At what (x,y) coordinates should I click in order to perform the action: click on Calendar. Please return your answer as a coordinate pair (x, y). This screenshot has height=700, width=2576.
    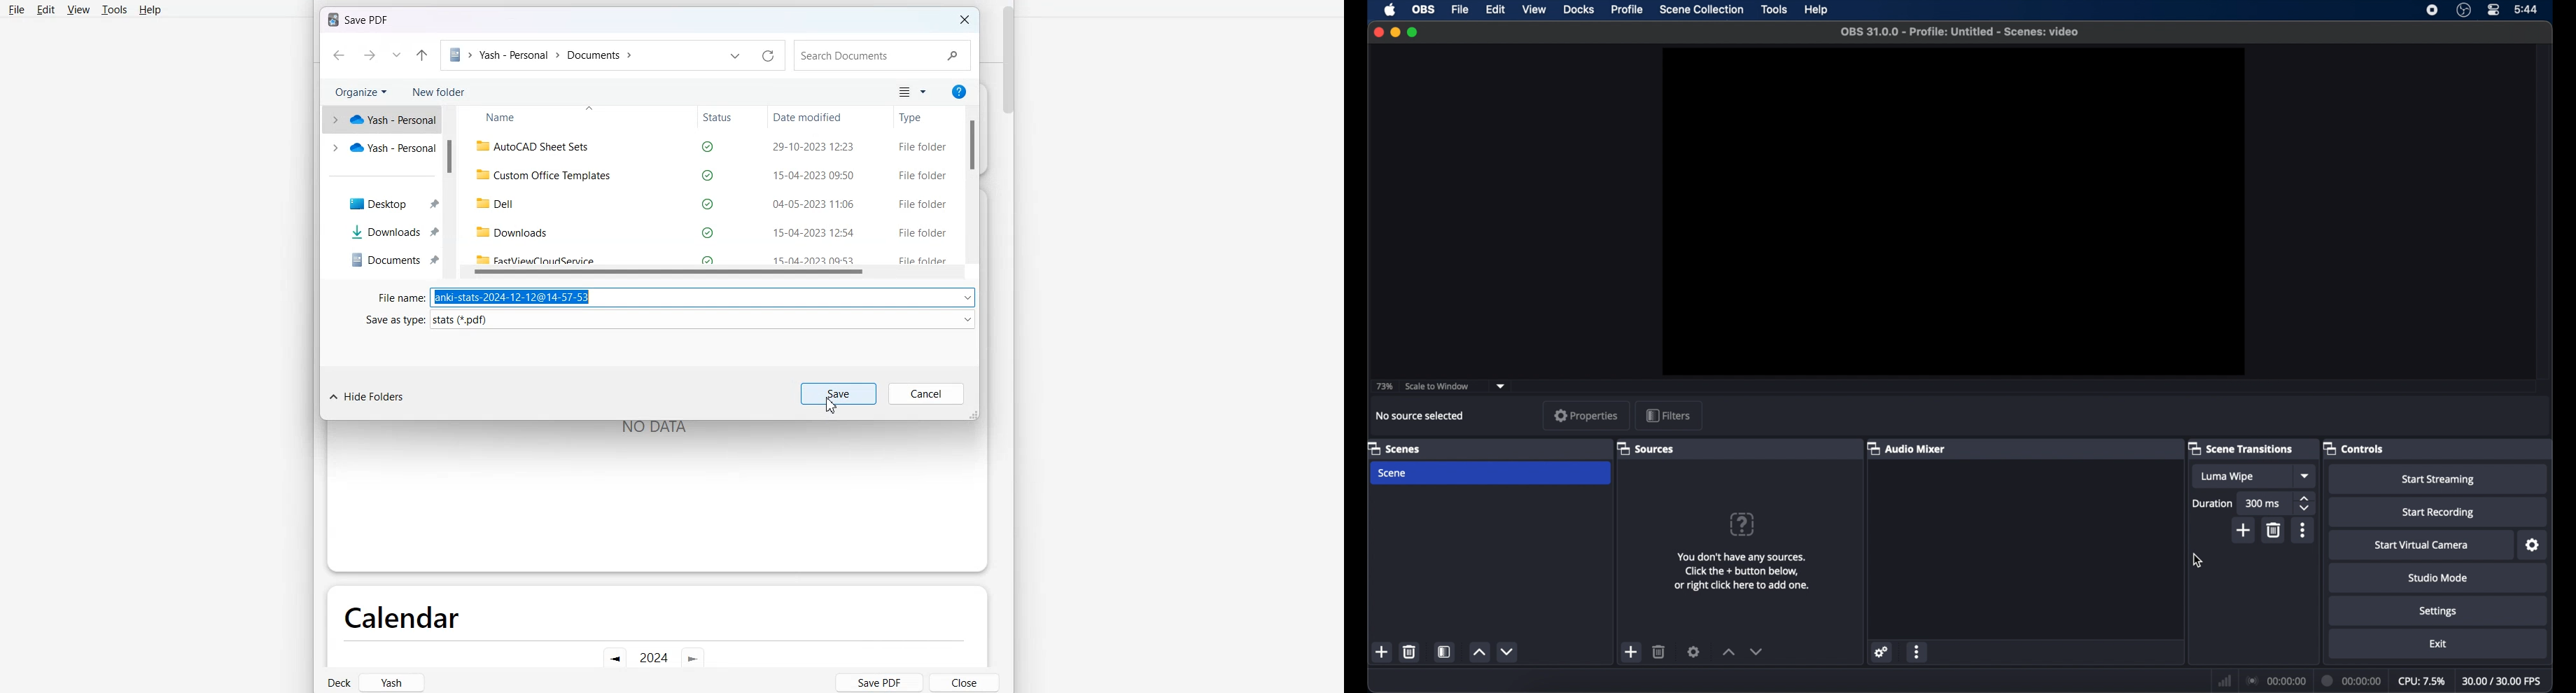
    Looking at the image, I should click on (400, 615).